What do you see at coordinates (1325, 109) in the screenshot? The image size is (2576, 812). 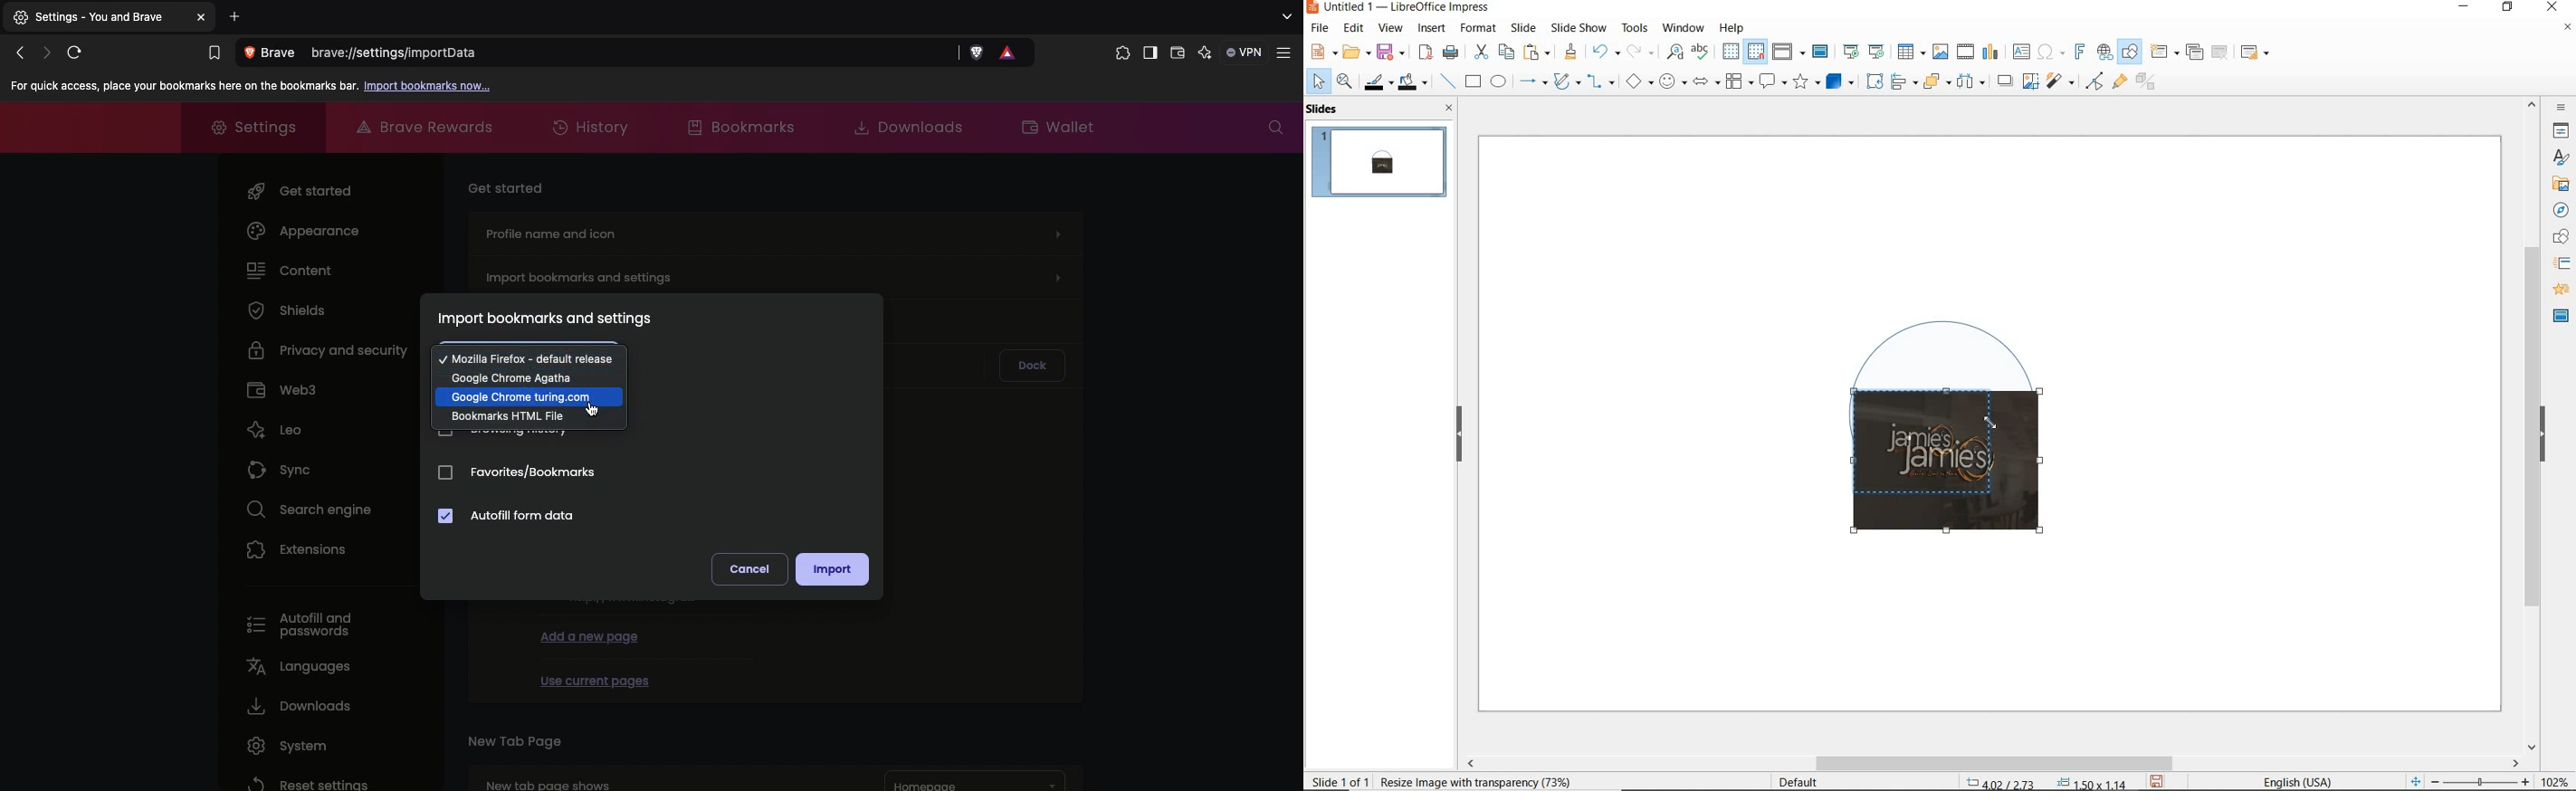 I see `slides` at bounding box center [1325, 109].